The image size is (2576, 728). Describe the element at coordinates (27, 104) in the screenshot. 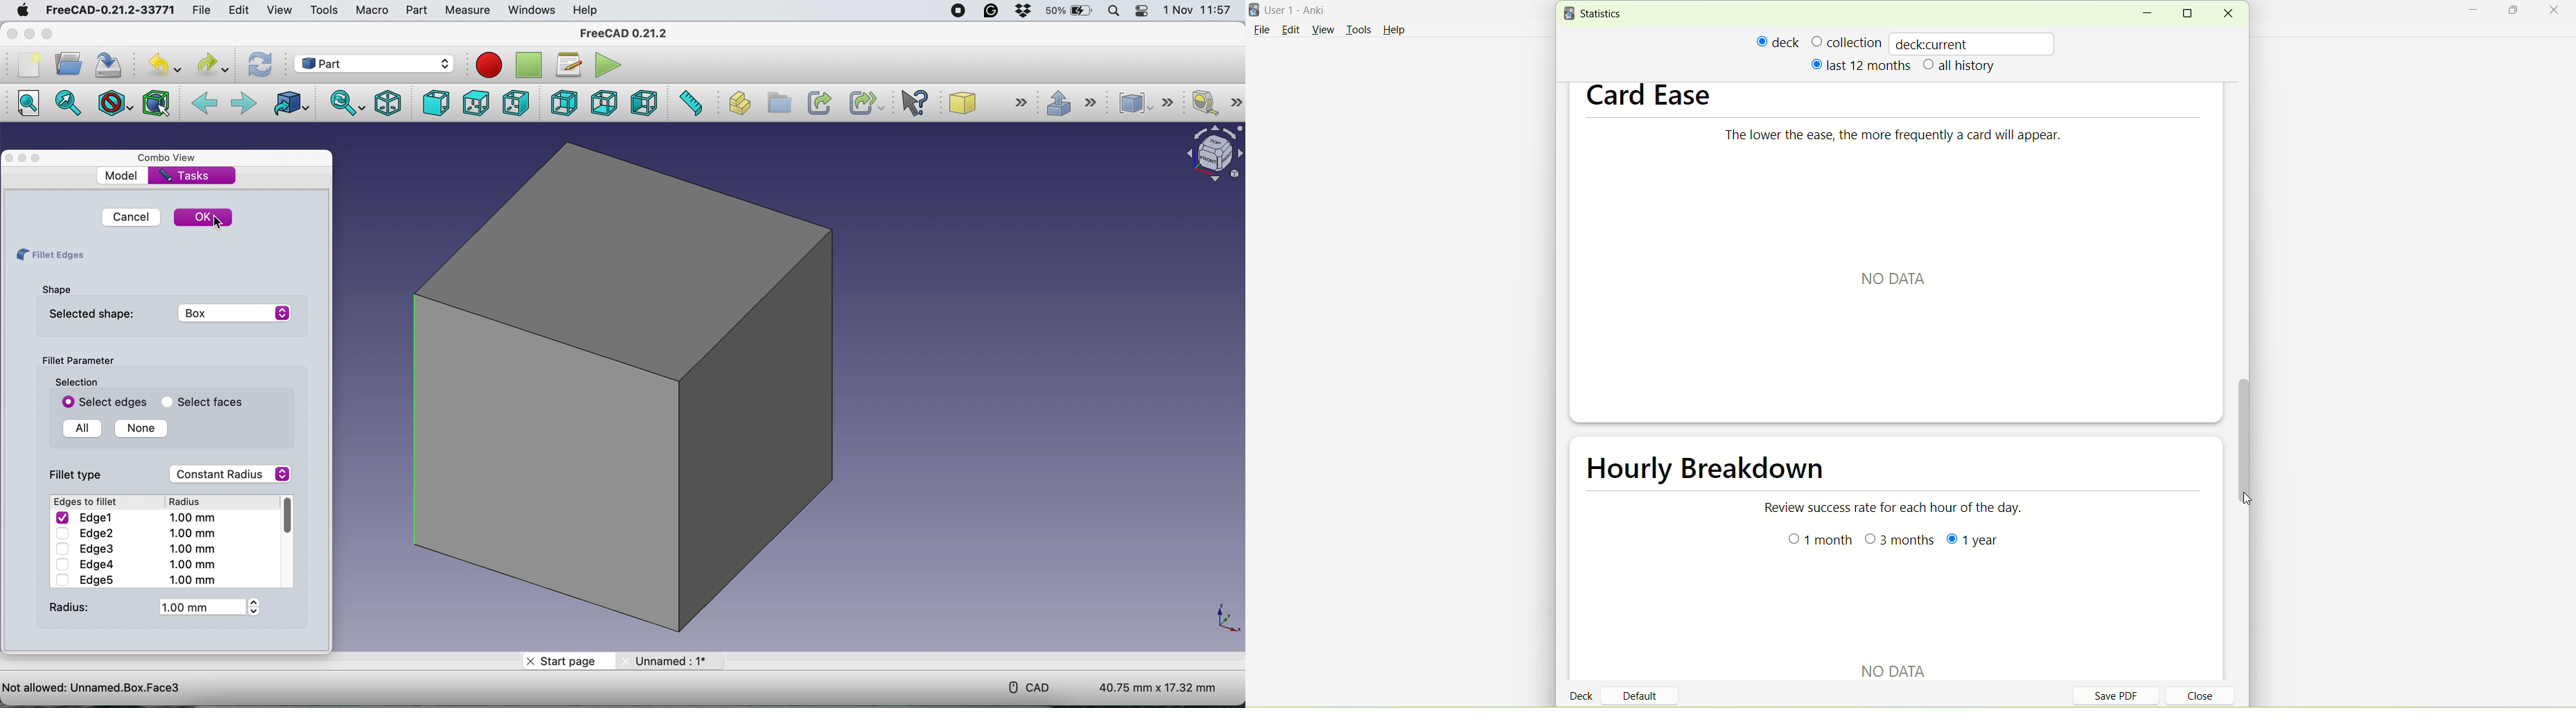

I see `fit all` at that location.